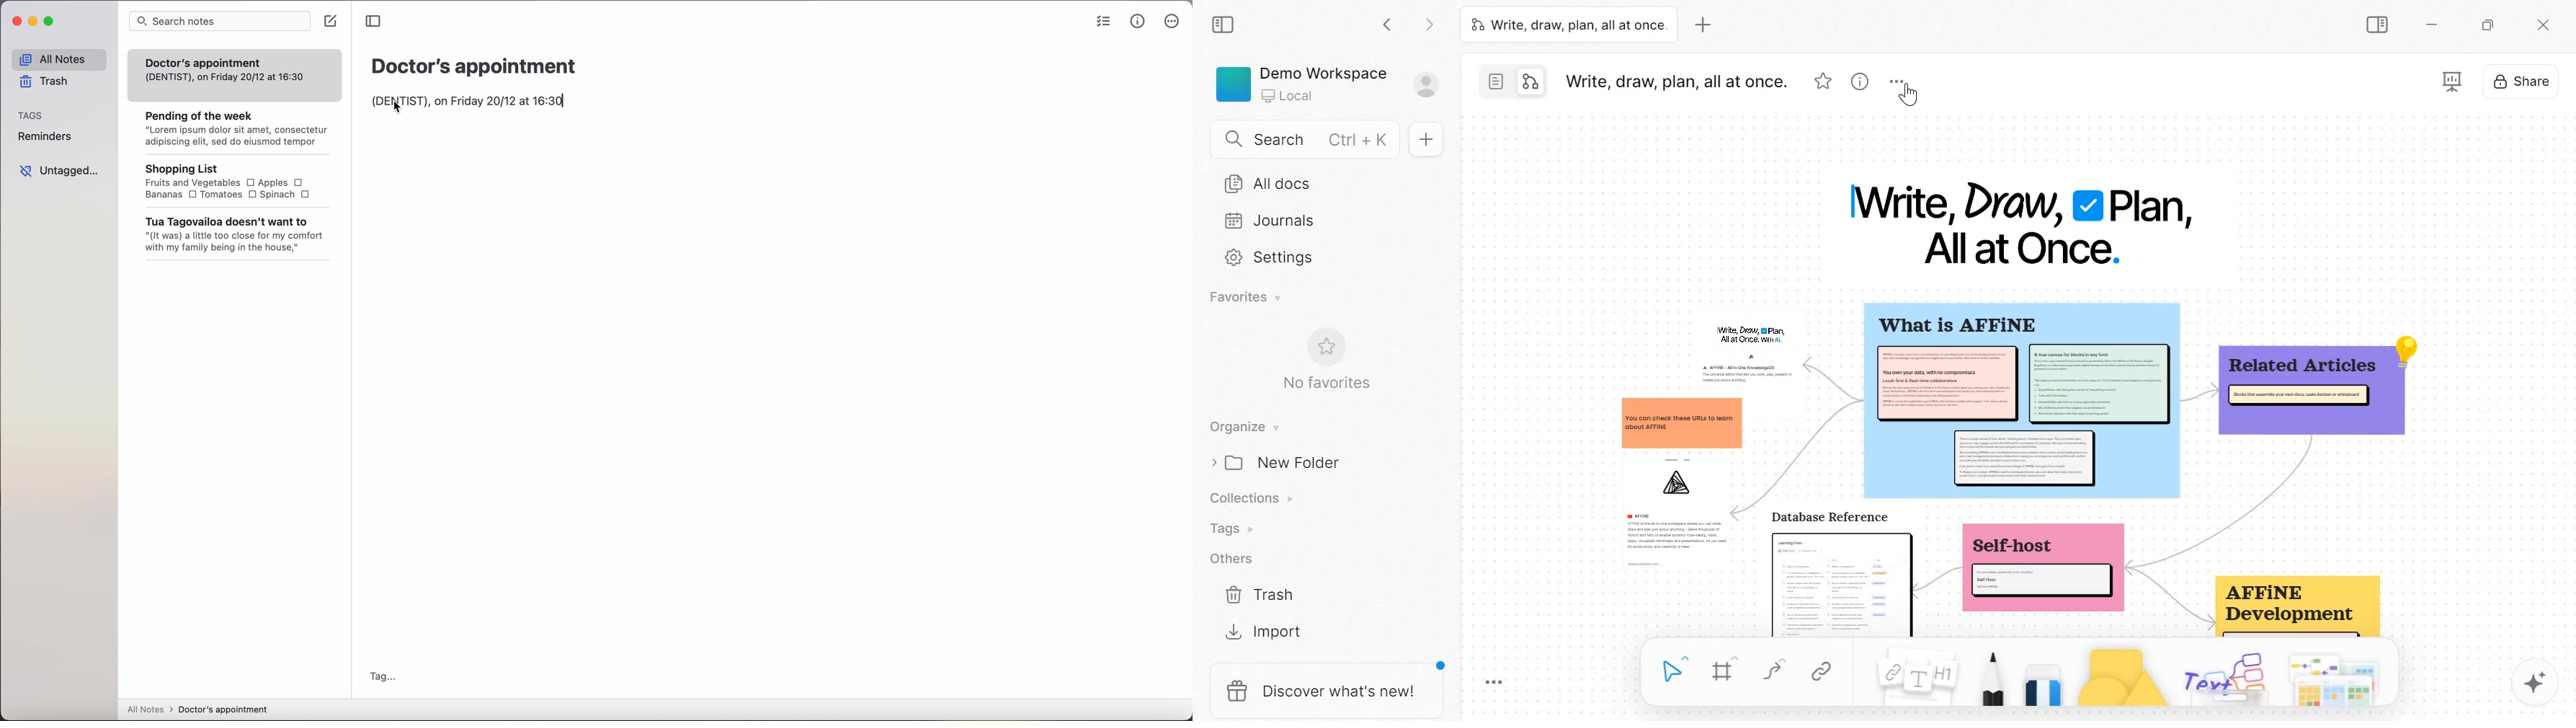  What do you see at coordinates (1391, 27) in the screenshot?
I see `Go back` at bounding box center [1391, 27].